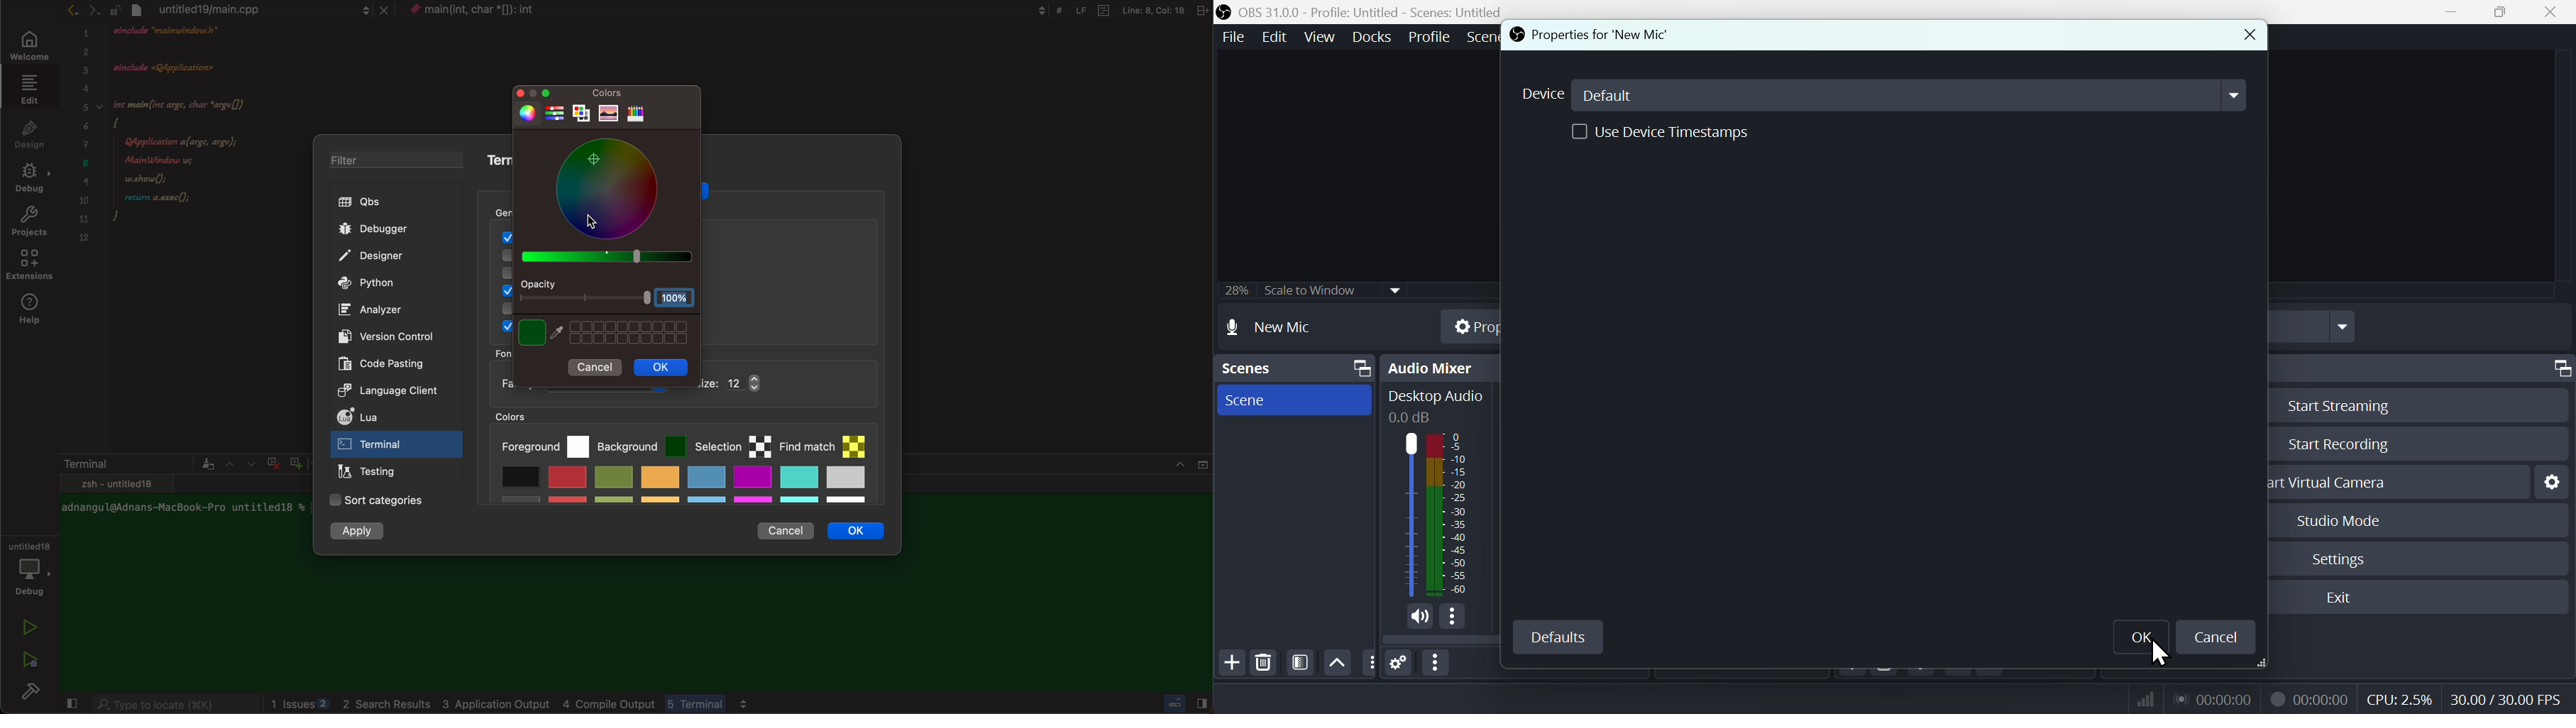  What do you see at coordinates (1272, 37) in the screenshot?
I see `Edit` at bounding box center [1272, 37].